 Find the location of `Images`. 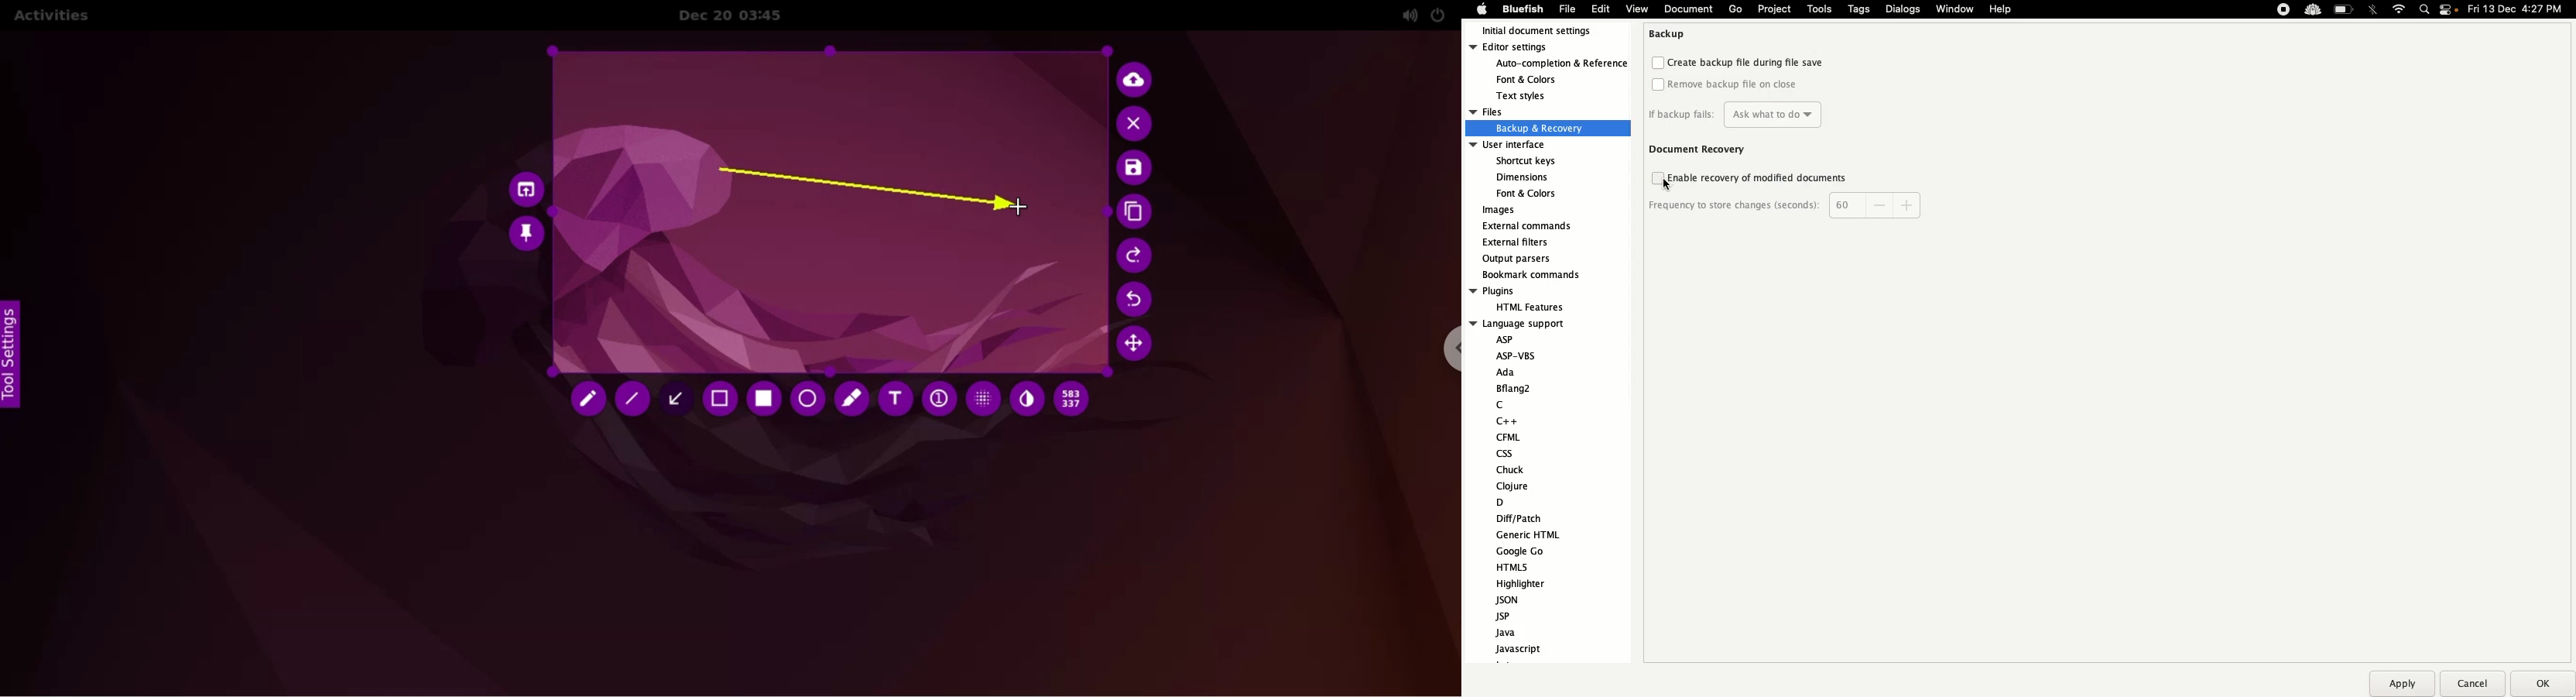

Images is located at coordinates (1501, 211).